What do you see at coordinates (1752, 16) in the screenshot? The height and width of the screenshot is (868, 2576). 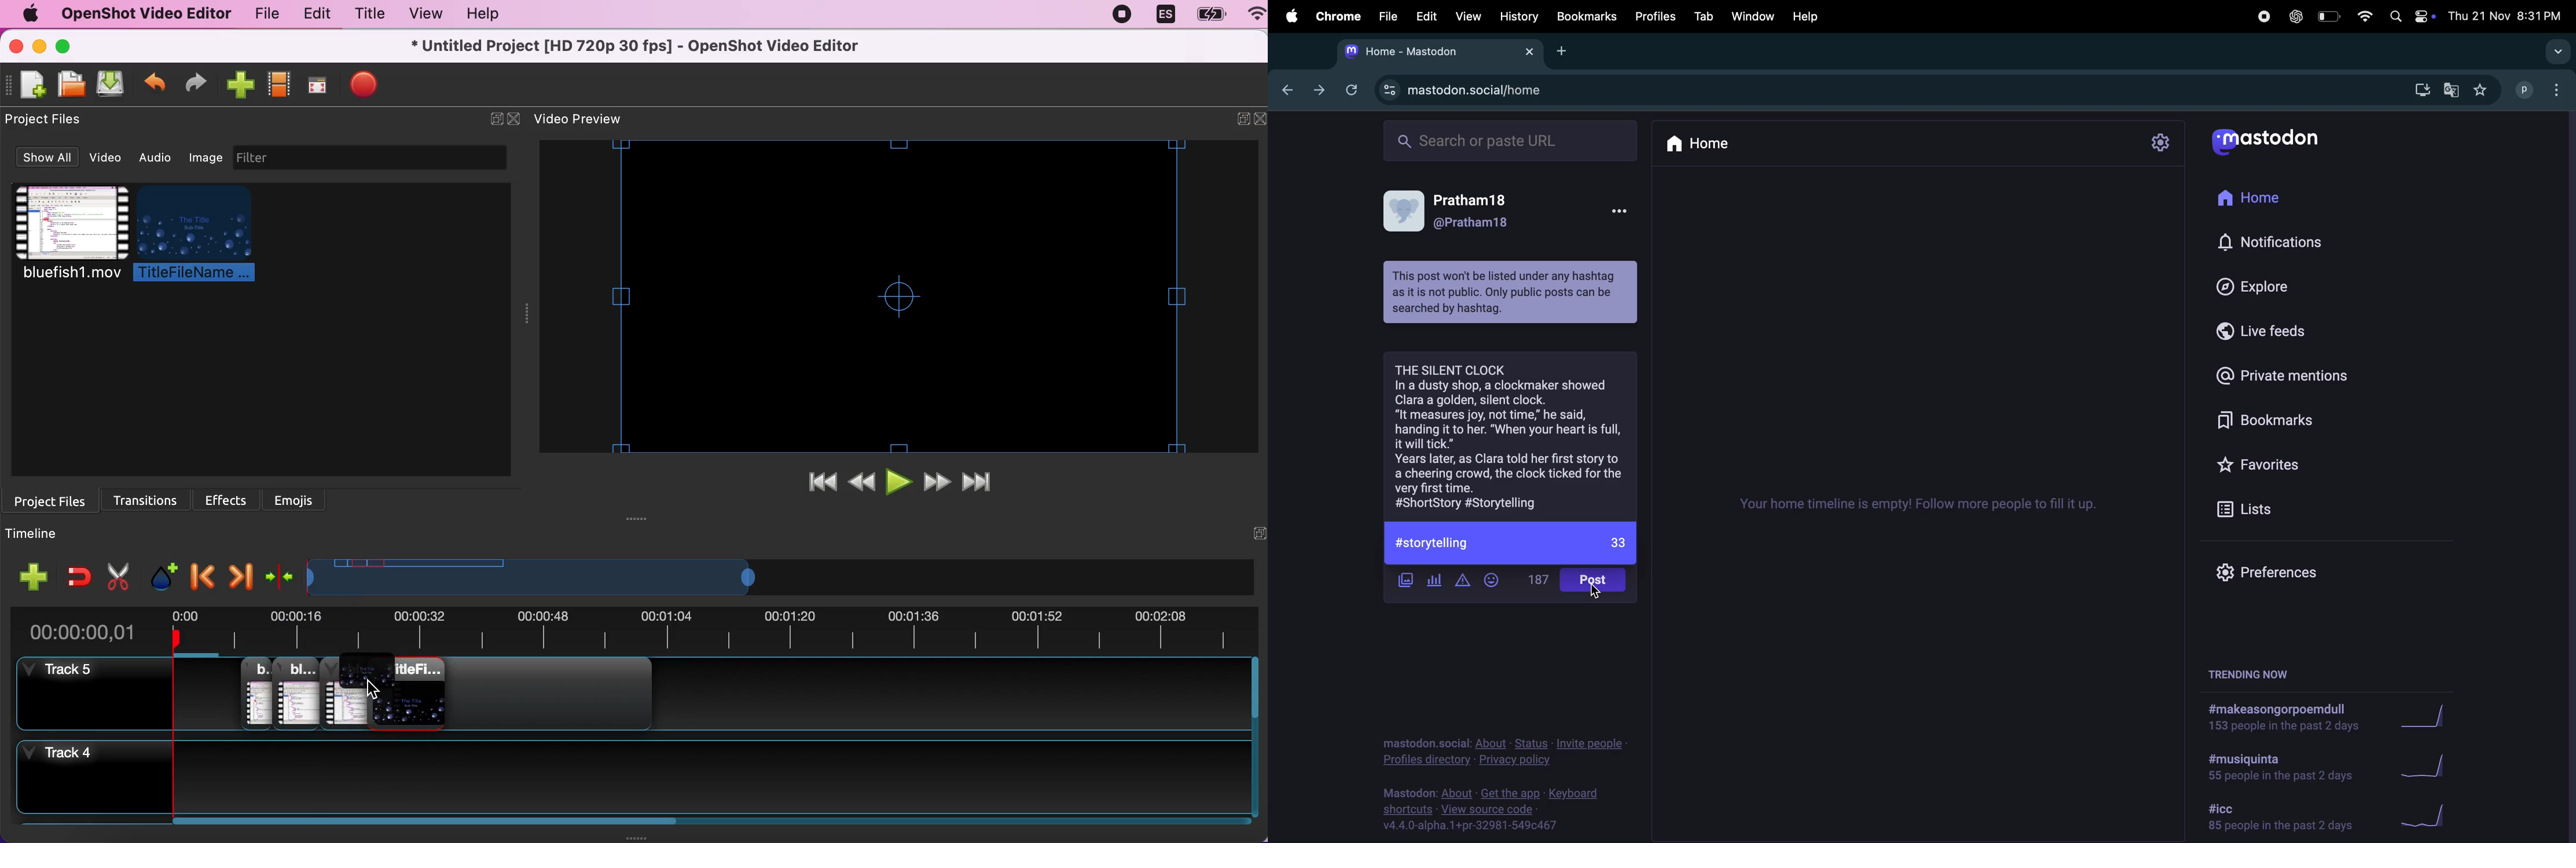 I see `window` at bounding box center [1752, 16].